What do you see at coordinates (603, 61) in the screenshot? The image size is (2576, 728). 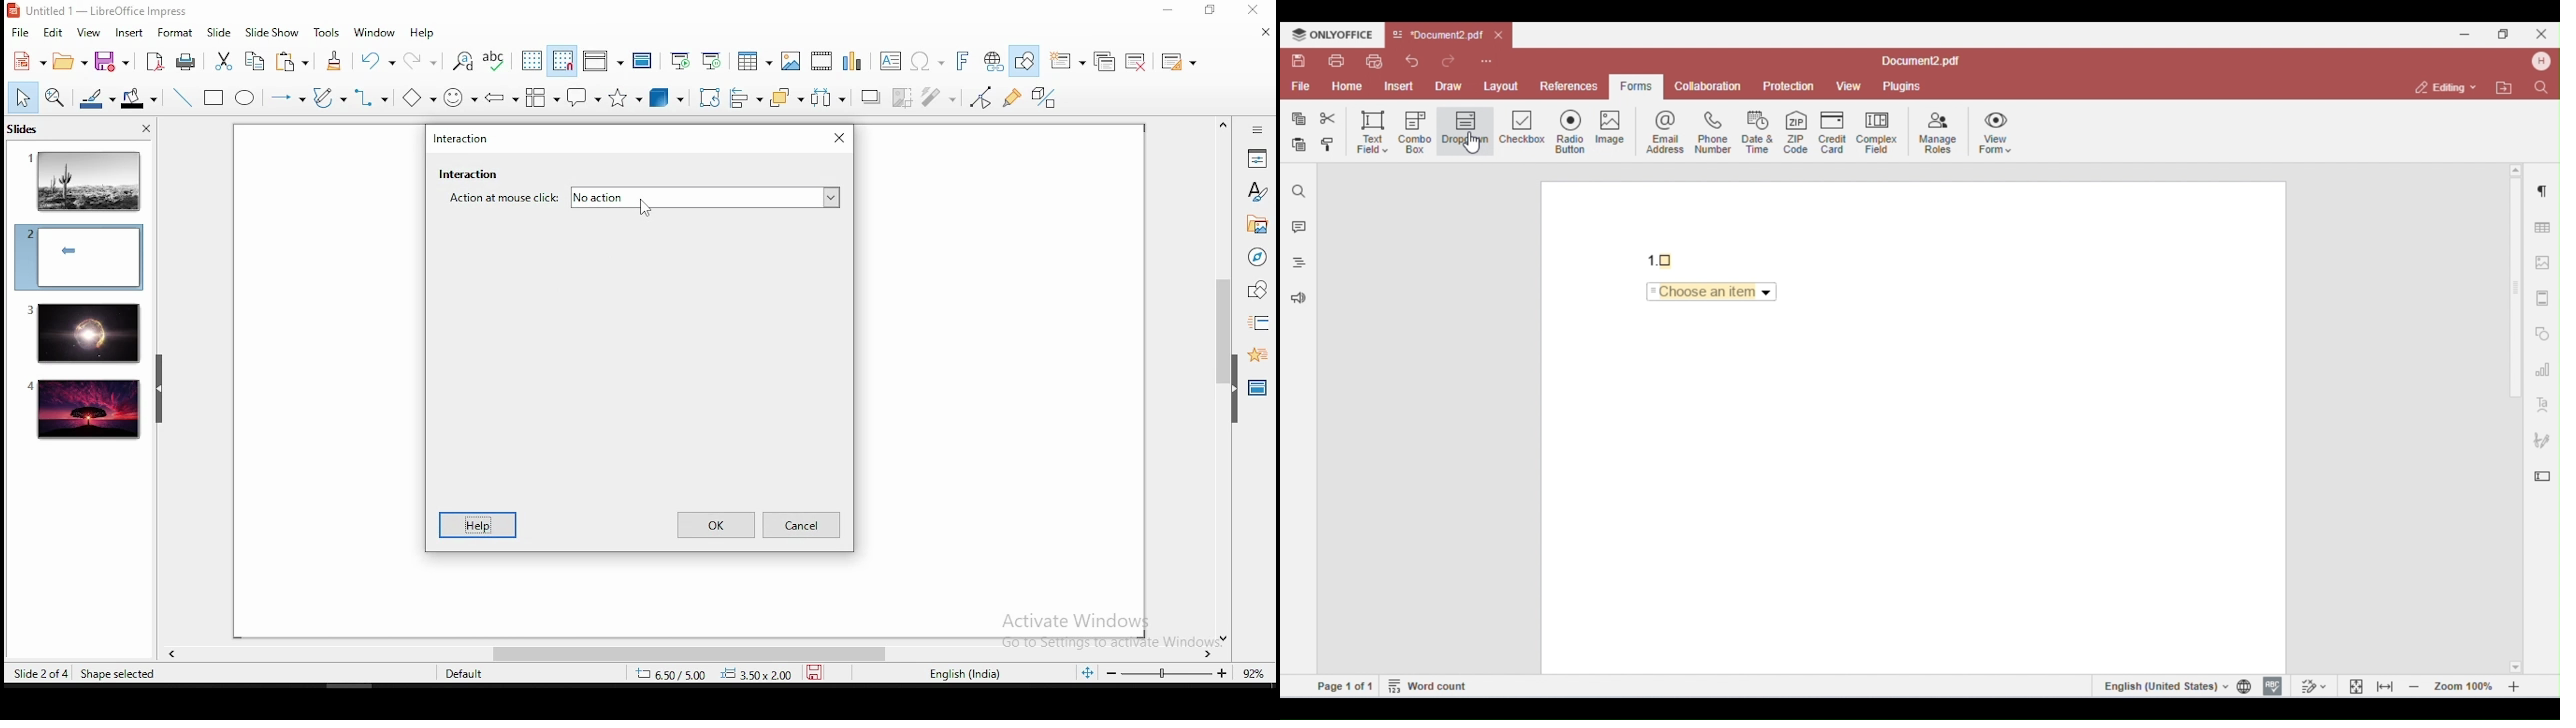 I see `display views` at bounding box center [603, 61].